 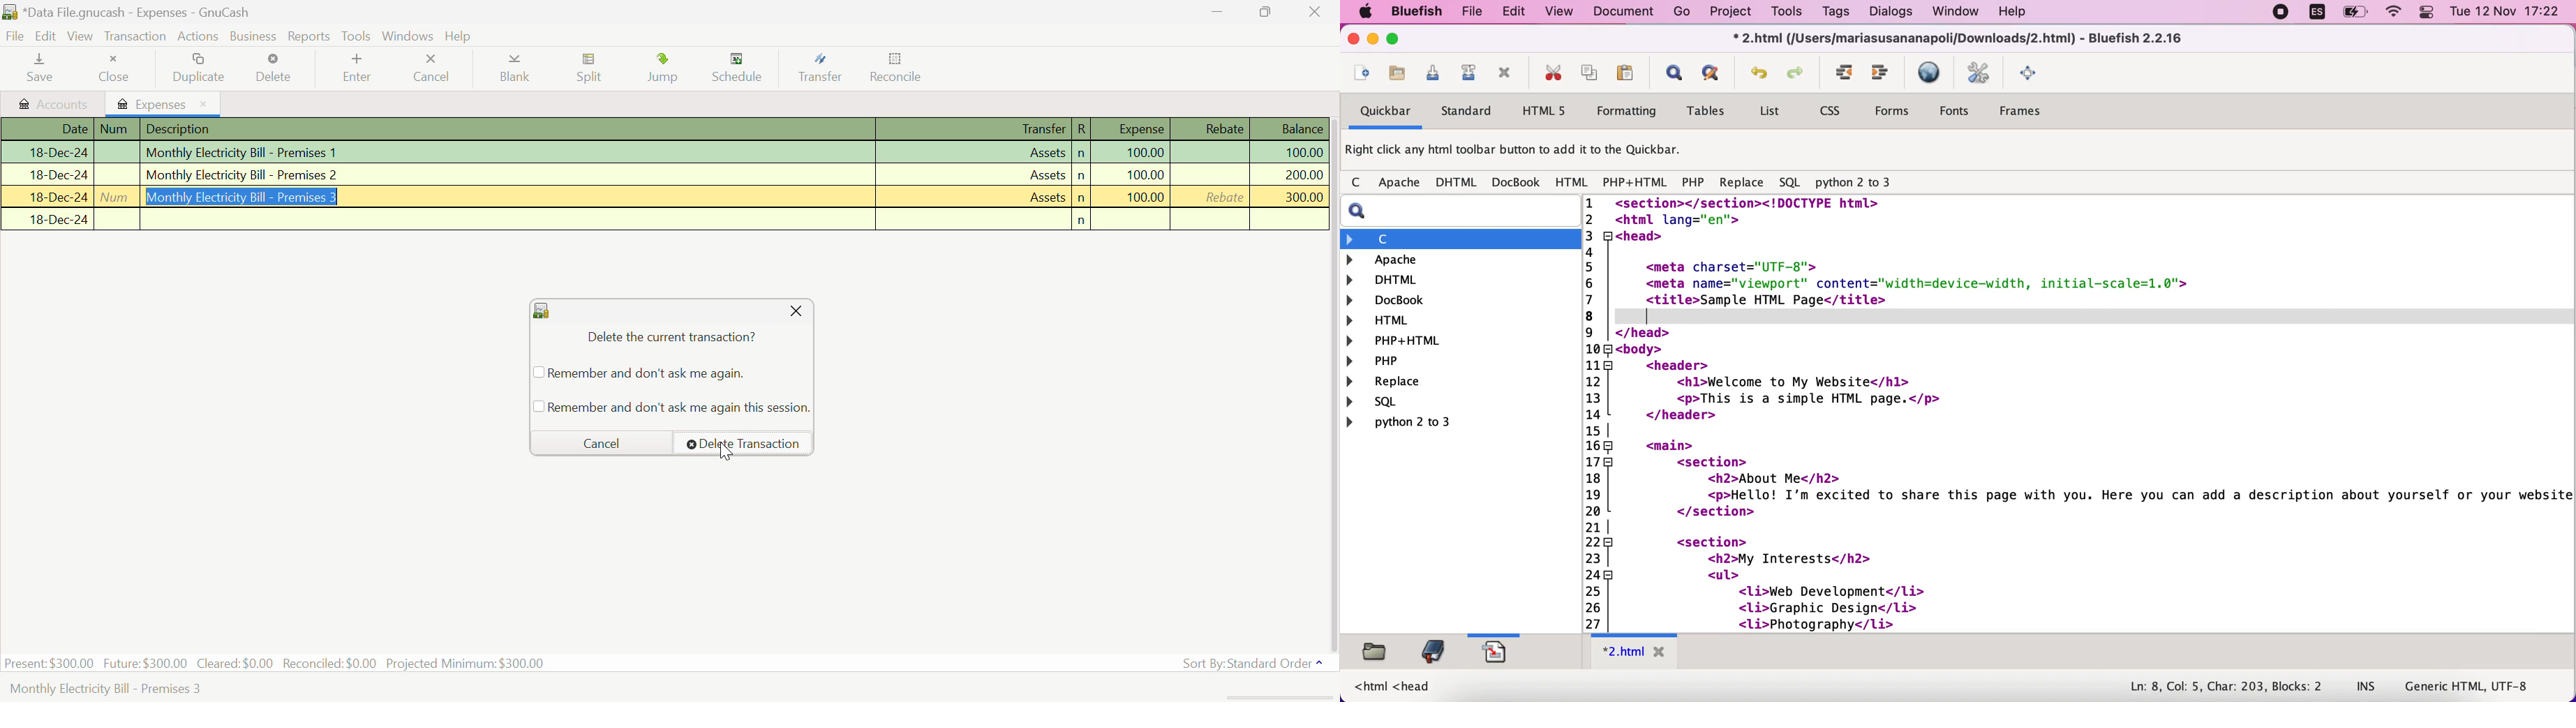 What do you see at coordinates (665, 130) in the screenshot?
I see `Column Headings` at bounding box center [665, 130].